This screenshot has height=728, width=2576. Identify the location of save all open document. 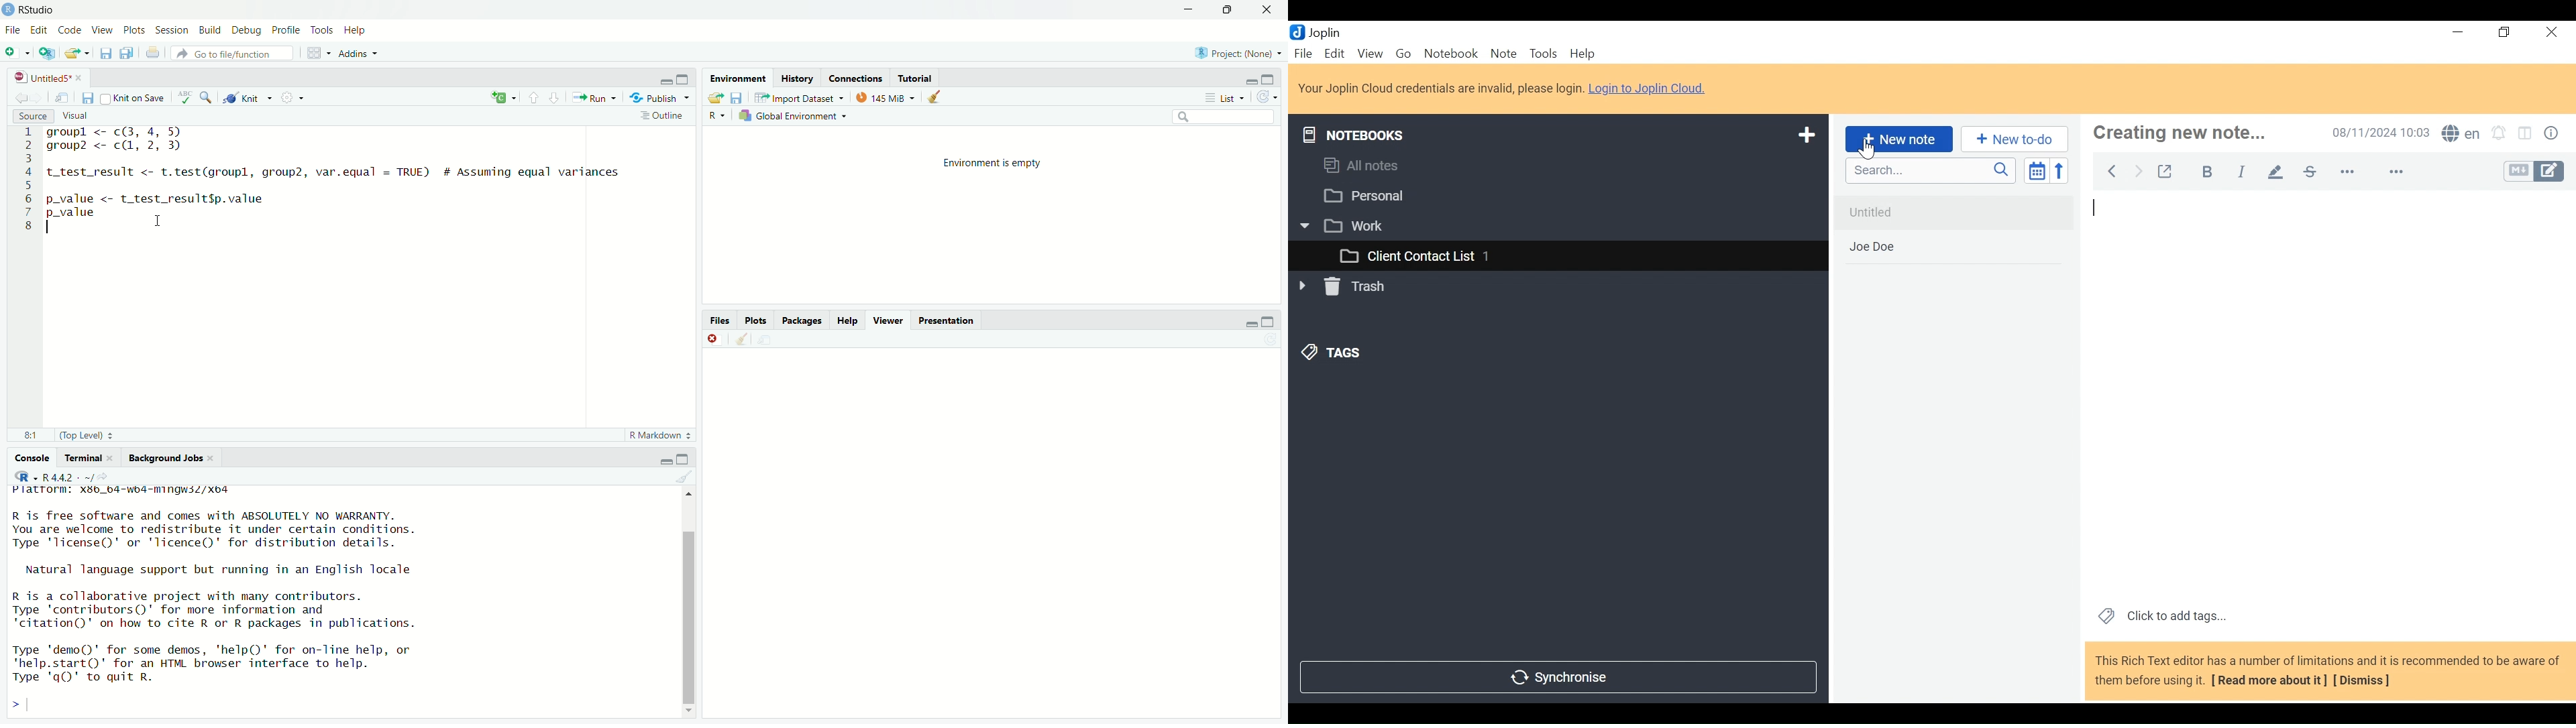
(125, 52).